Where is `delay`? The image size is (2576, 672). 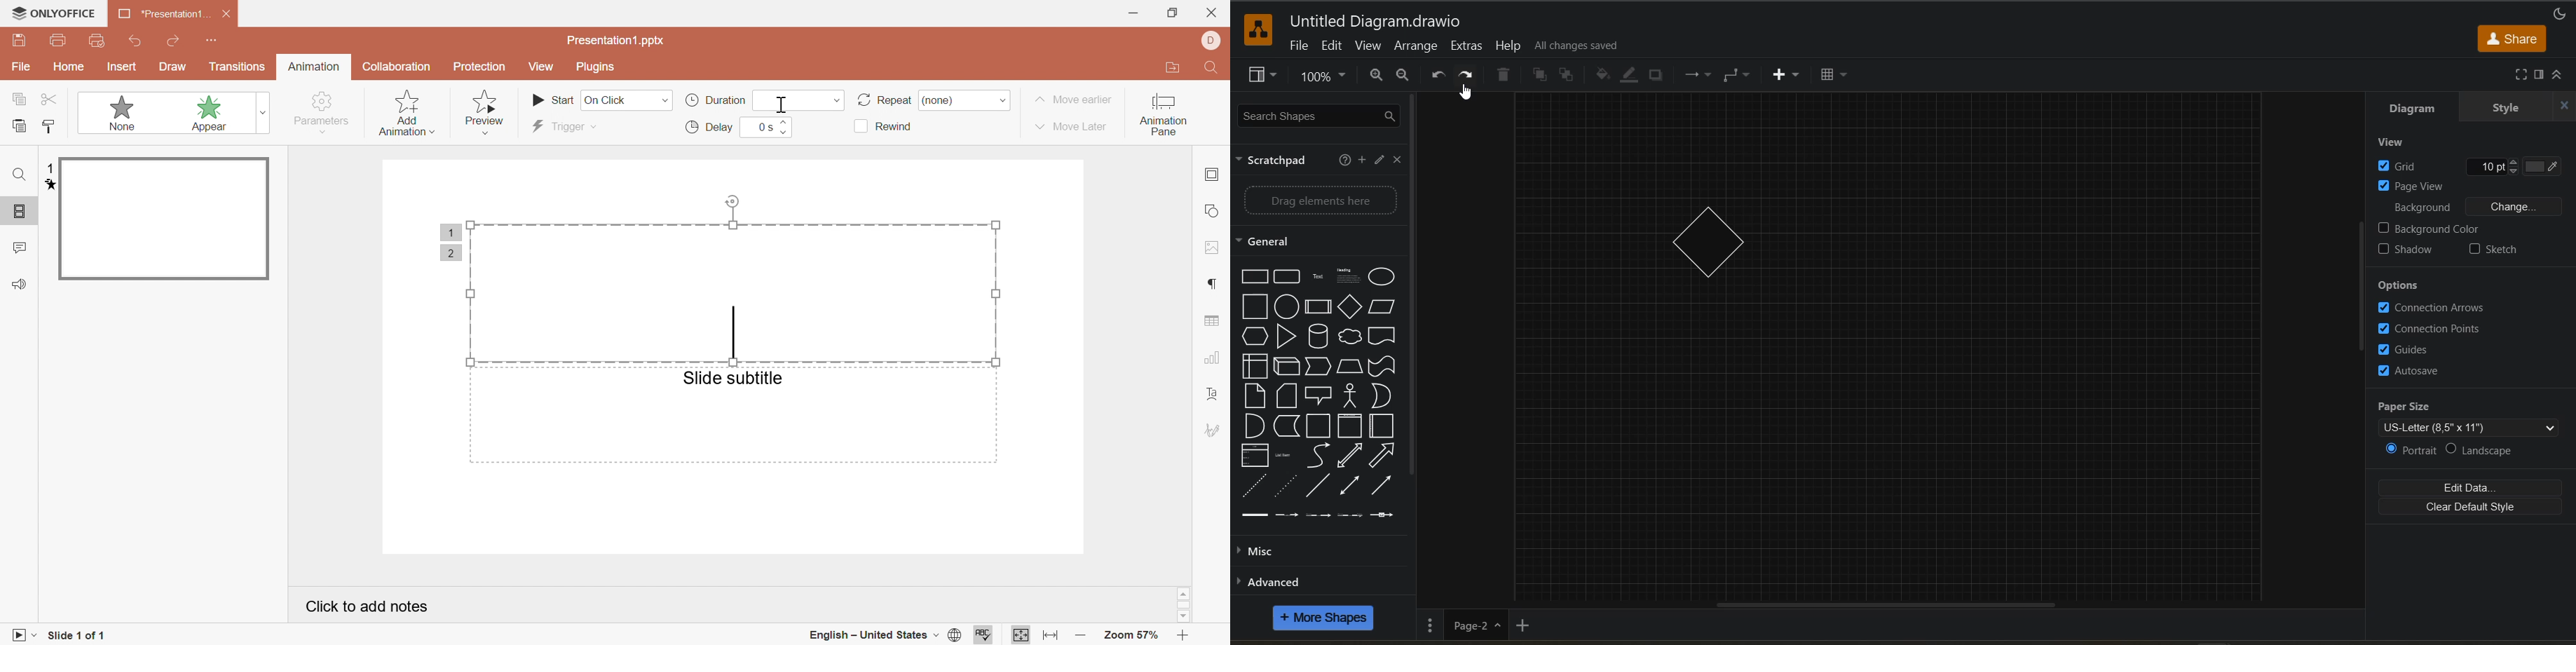
delay is located at coordinates (711, 127).